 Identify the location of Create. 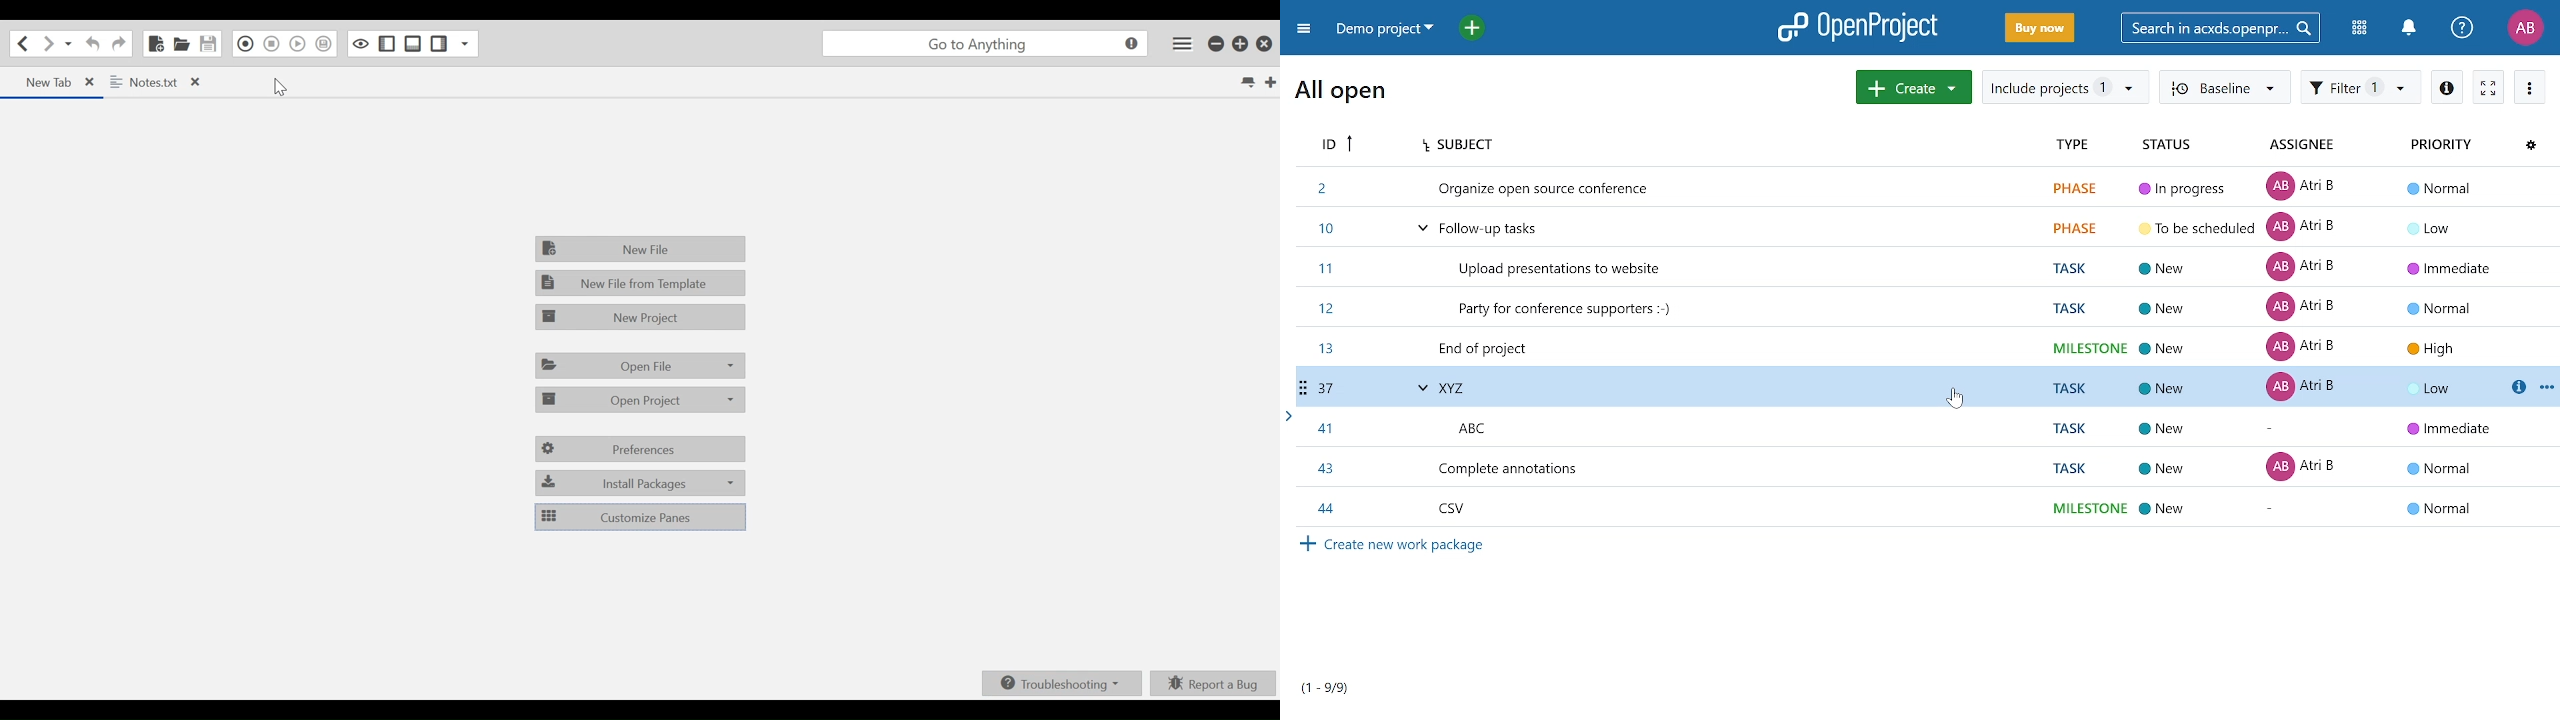
(1911, 87).